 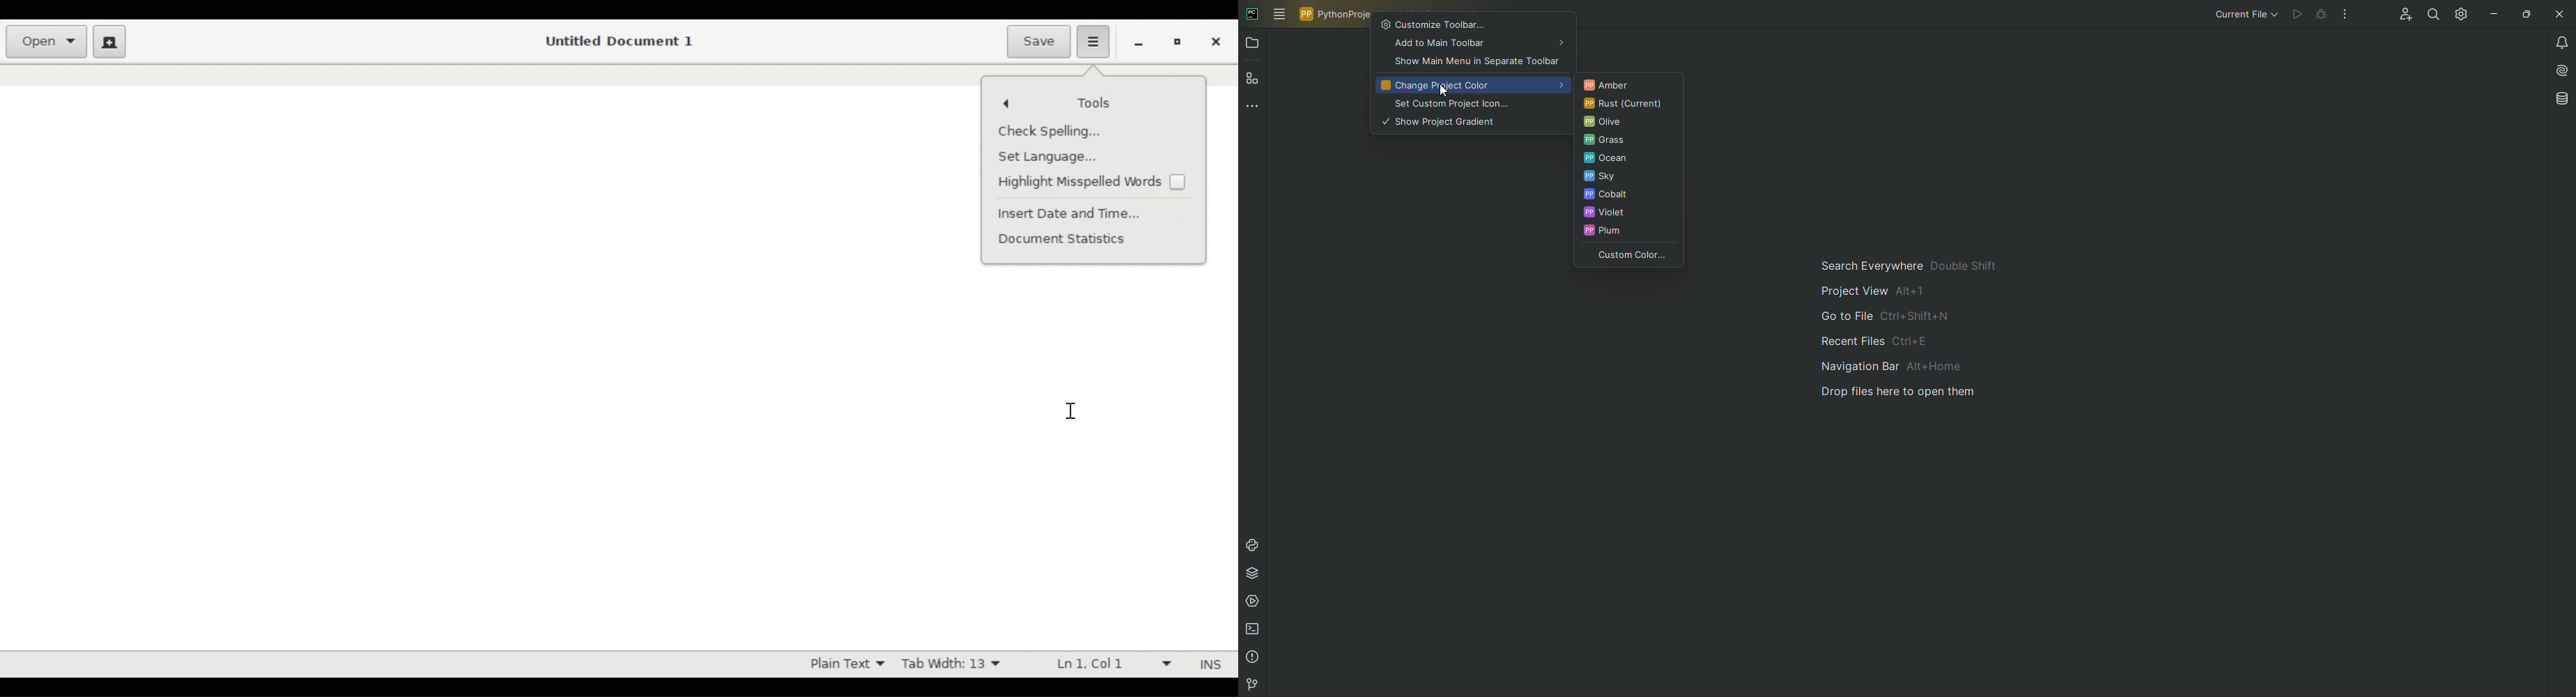 What do you see at coordinates (1257, 576) in the screenshot?
I see `Packages` at bounding box center [1257, 576].